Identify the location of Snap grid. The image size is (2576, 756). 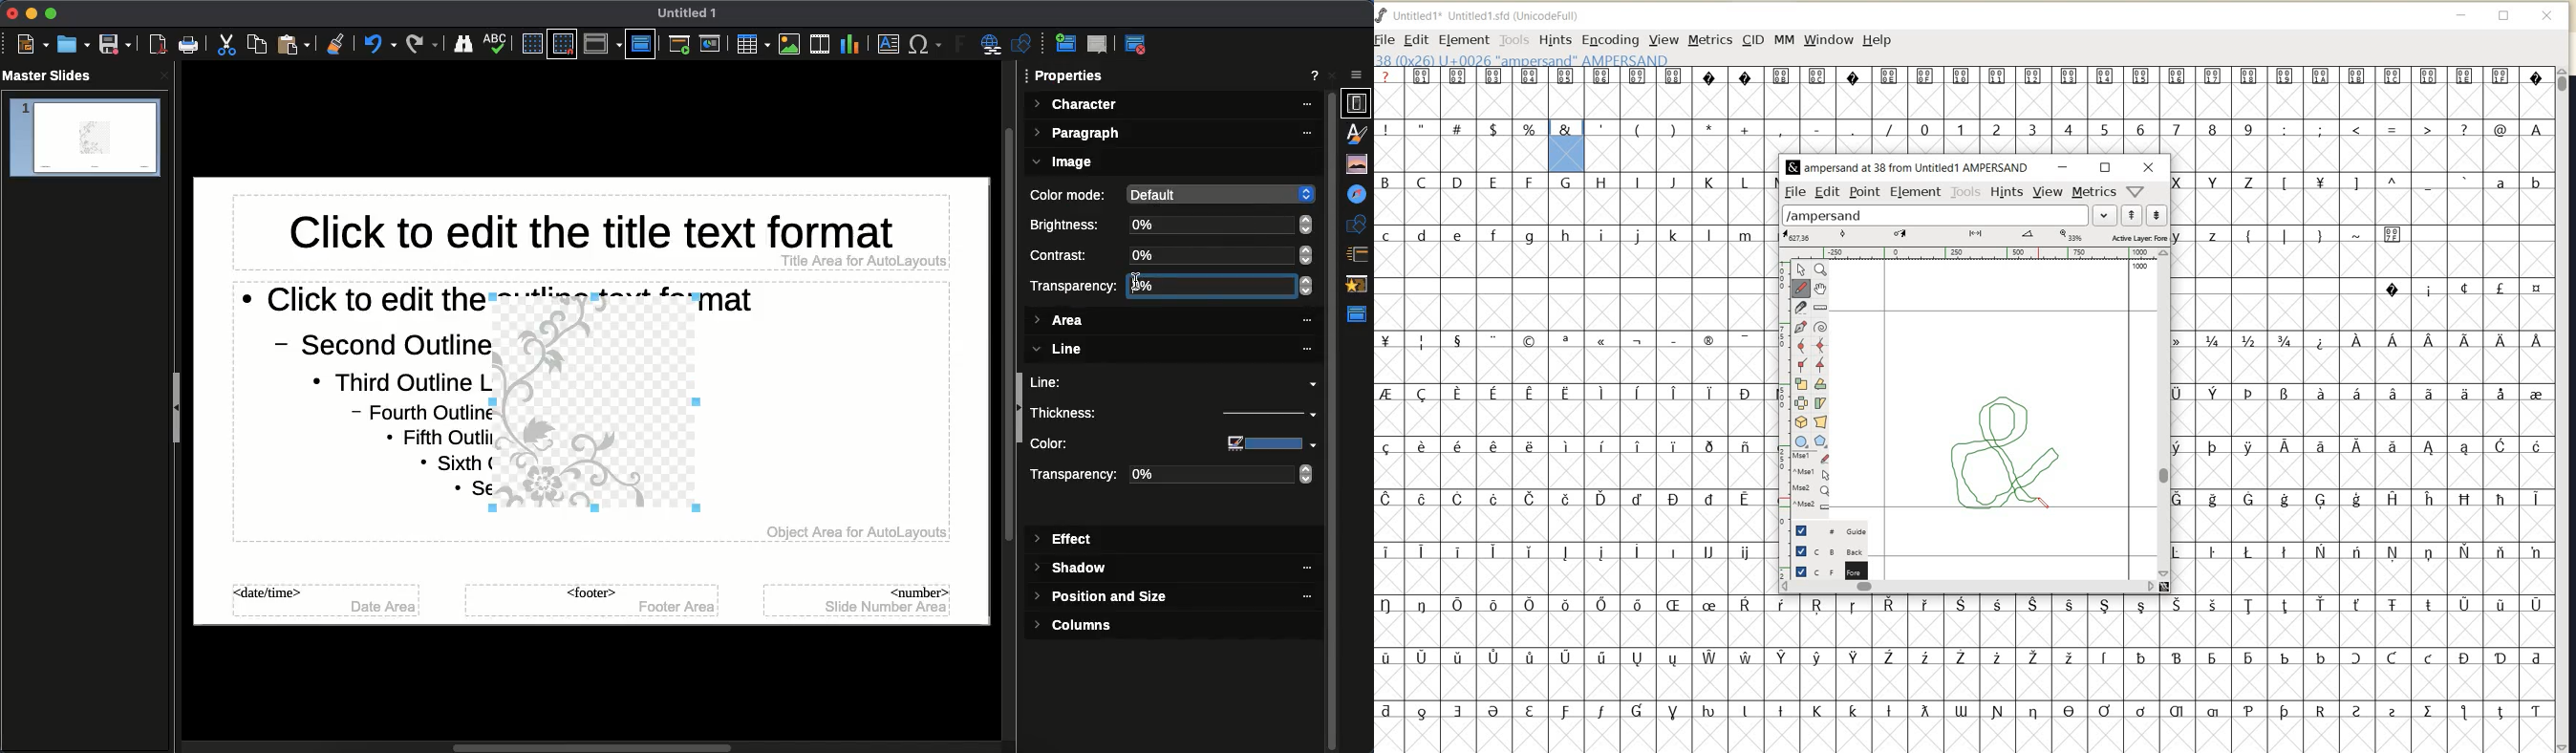
(562, 45).